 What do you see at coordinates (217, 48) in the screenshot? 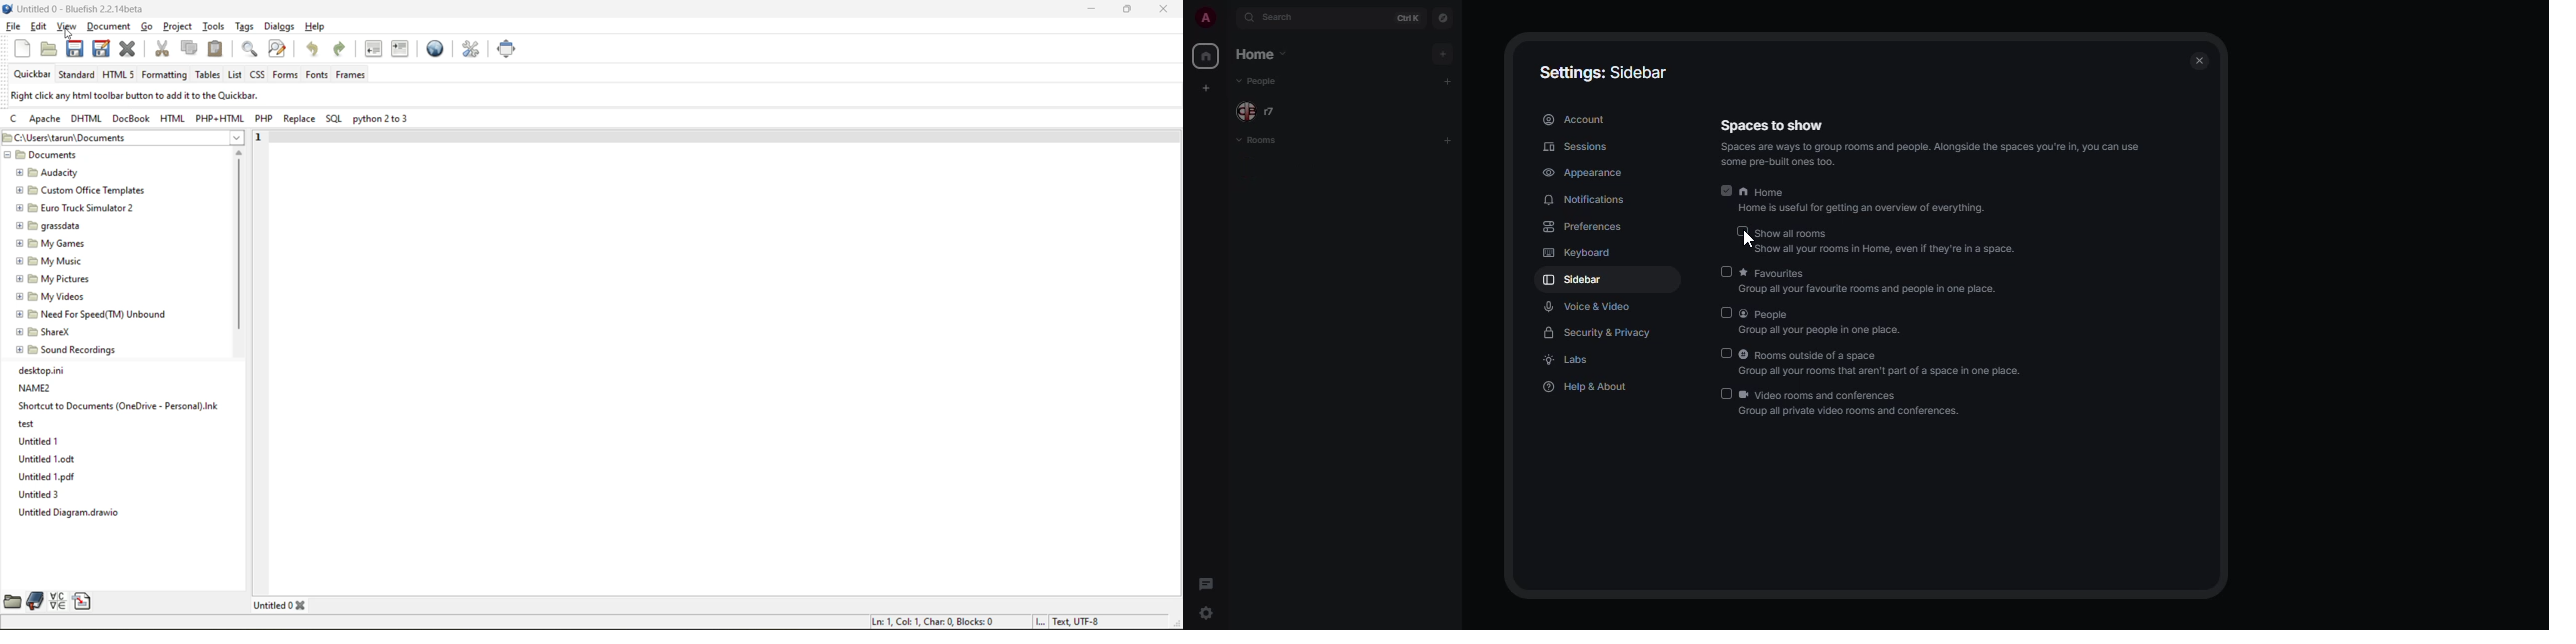
I see `paste` at bounding box center [217, 48].